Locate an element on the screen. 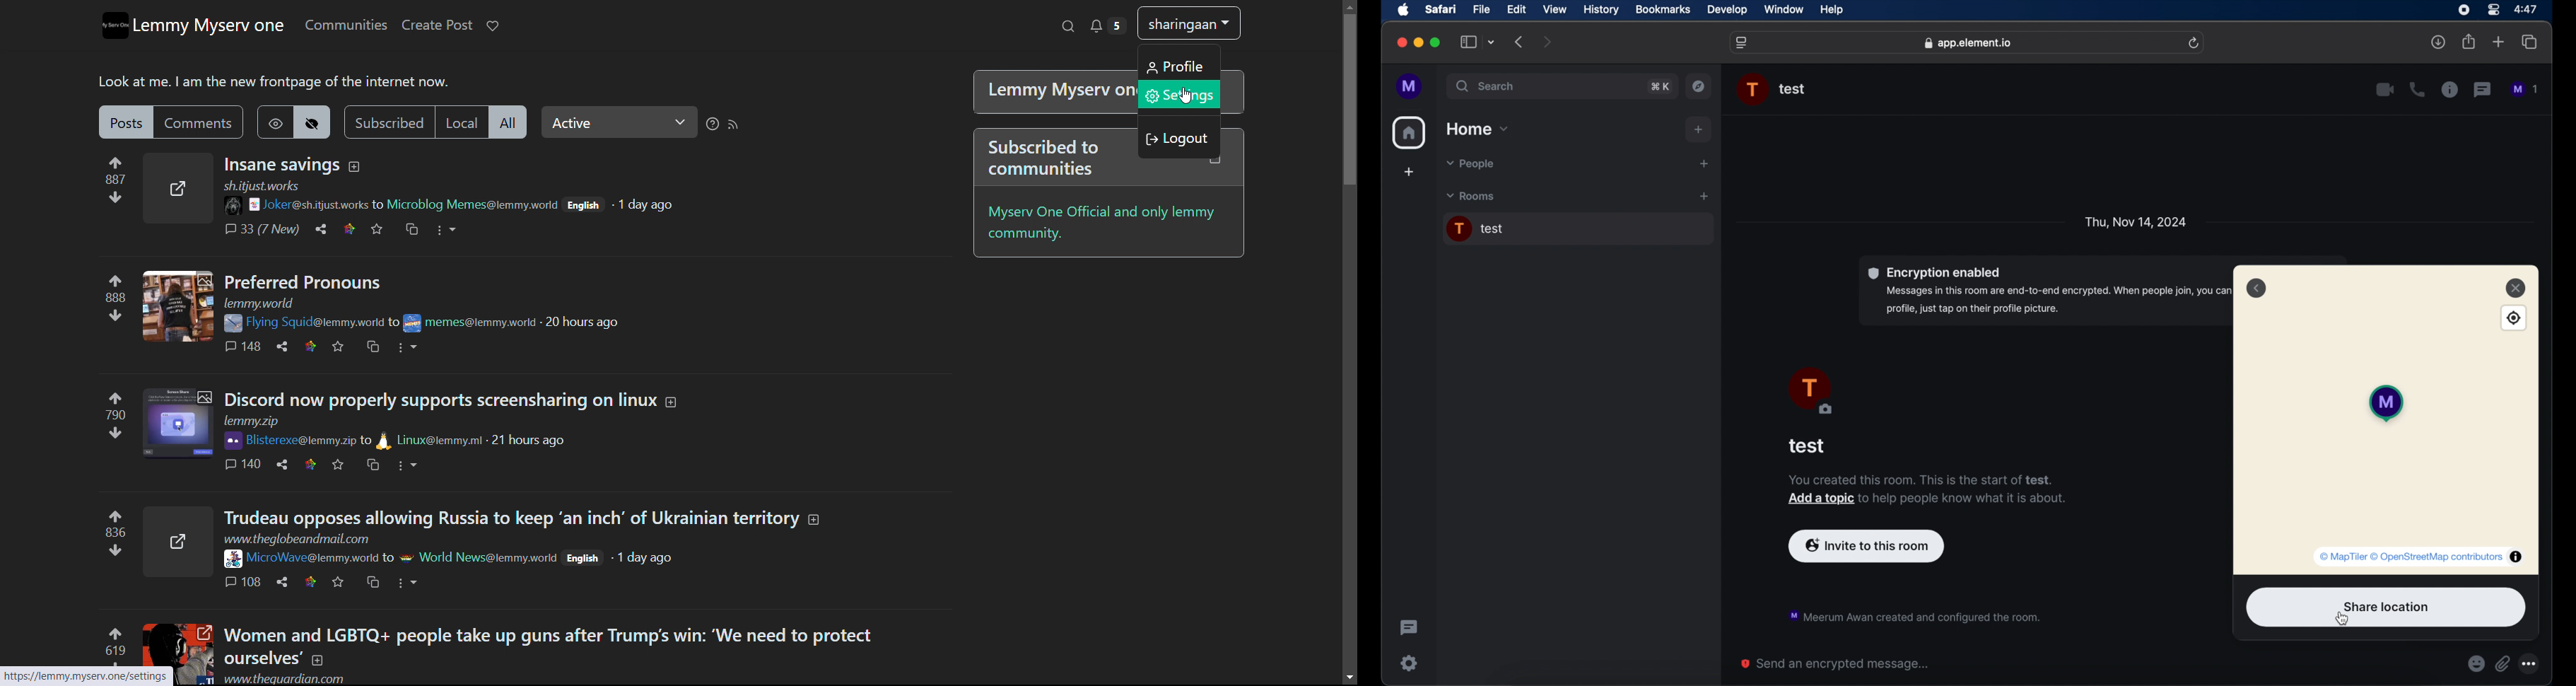 The height and width of the screenshot is (700, 2576). search shortcut is located at coordinates (1659, 86).